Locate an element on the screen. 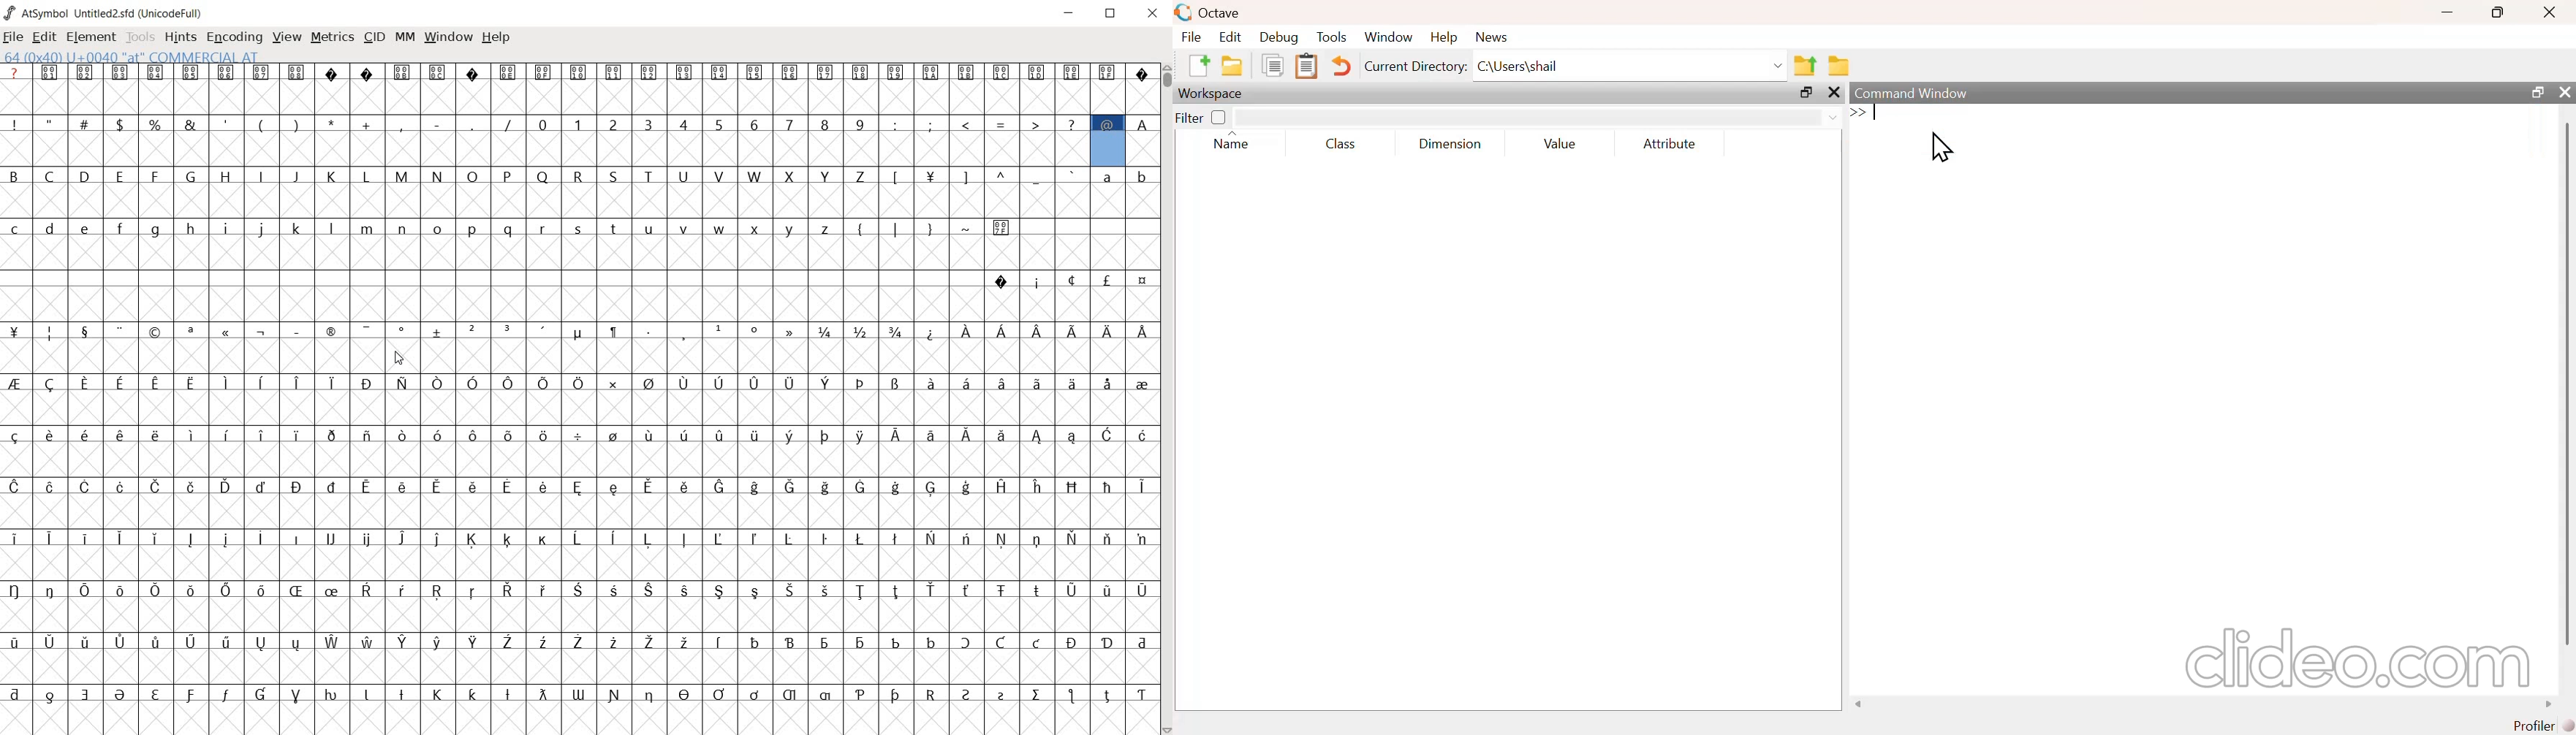 The image size is (2576, 756). value is located at coordinates (1558, 143).